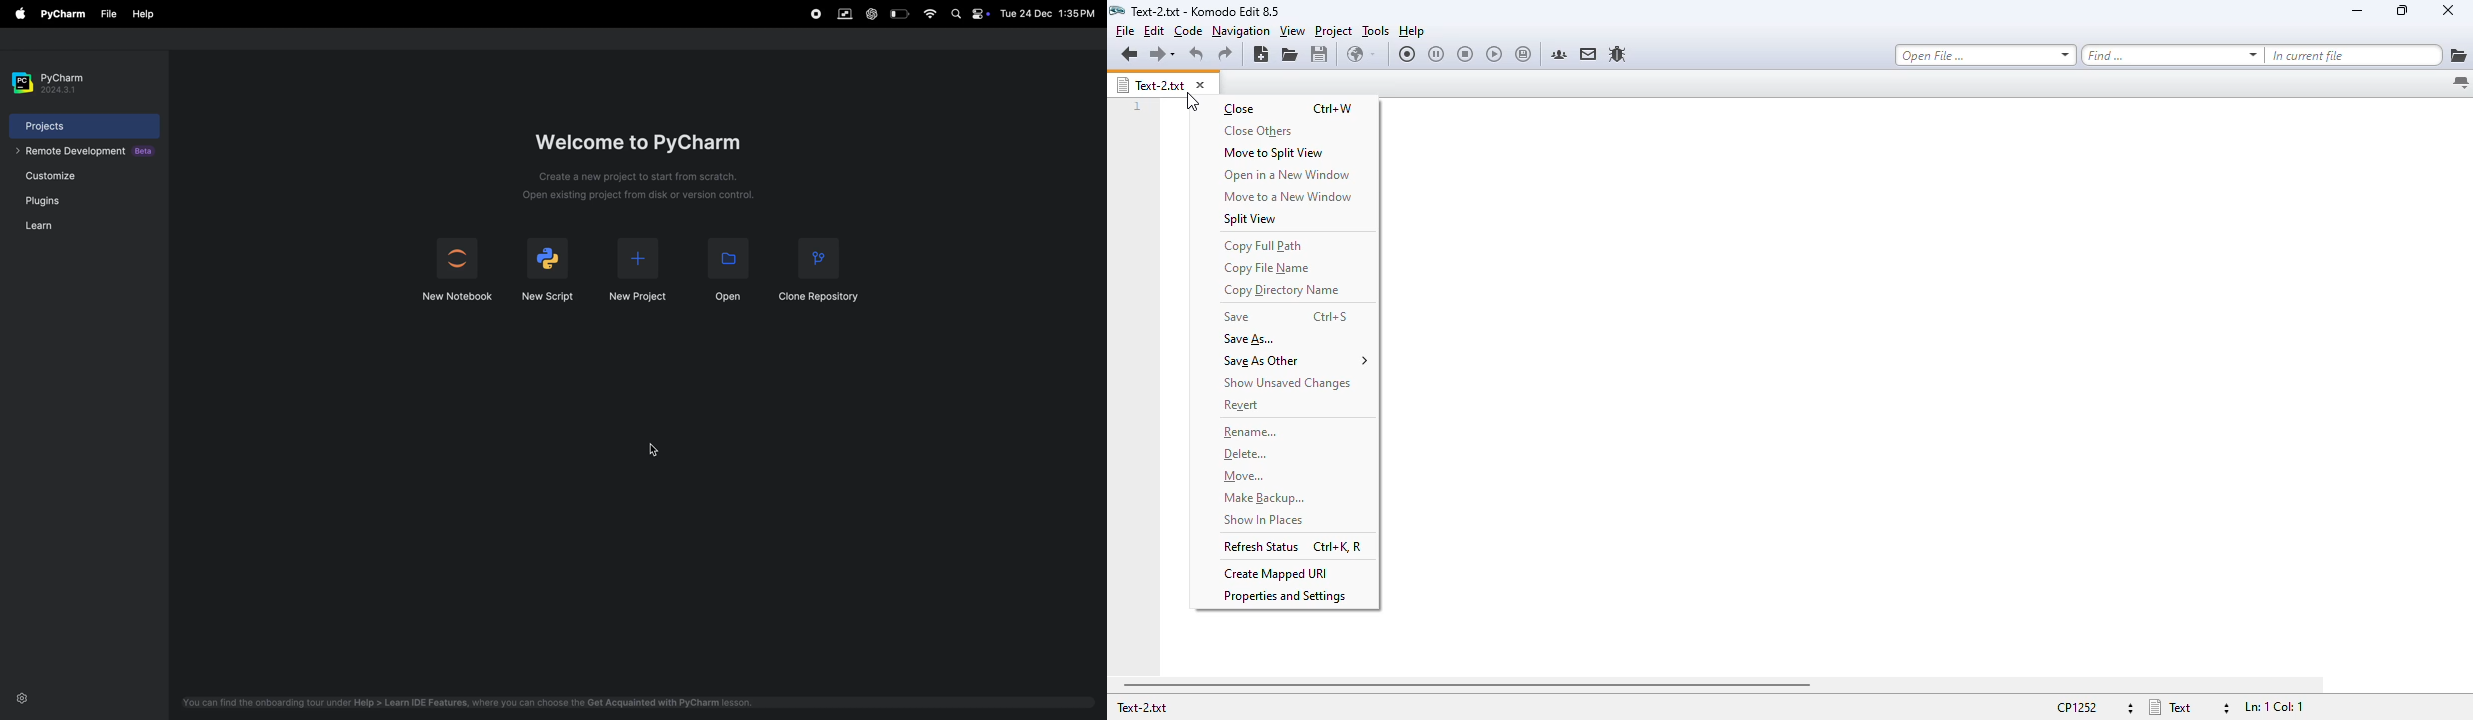 This screenshot has height=728, width=2492. I want to click on parallel space, so click(842, 15).